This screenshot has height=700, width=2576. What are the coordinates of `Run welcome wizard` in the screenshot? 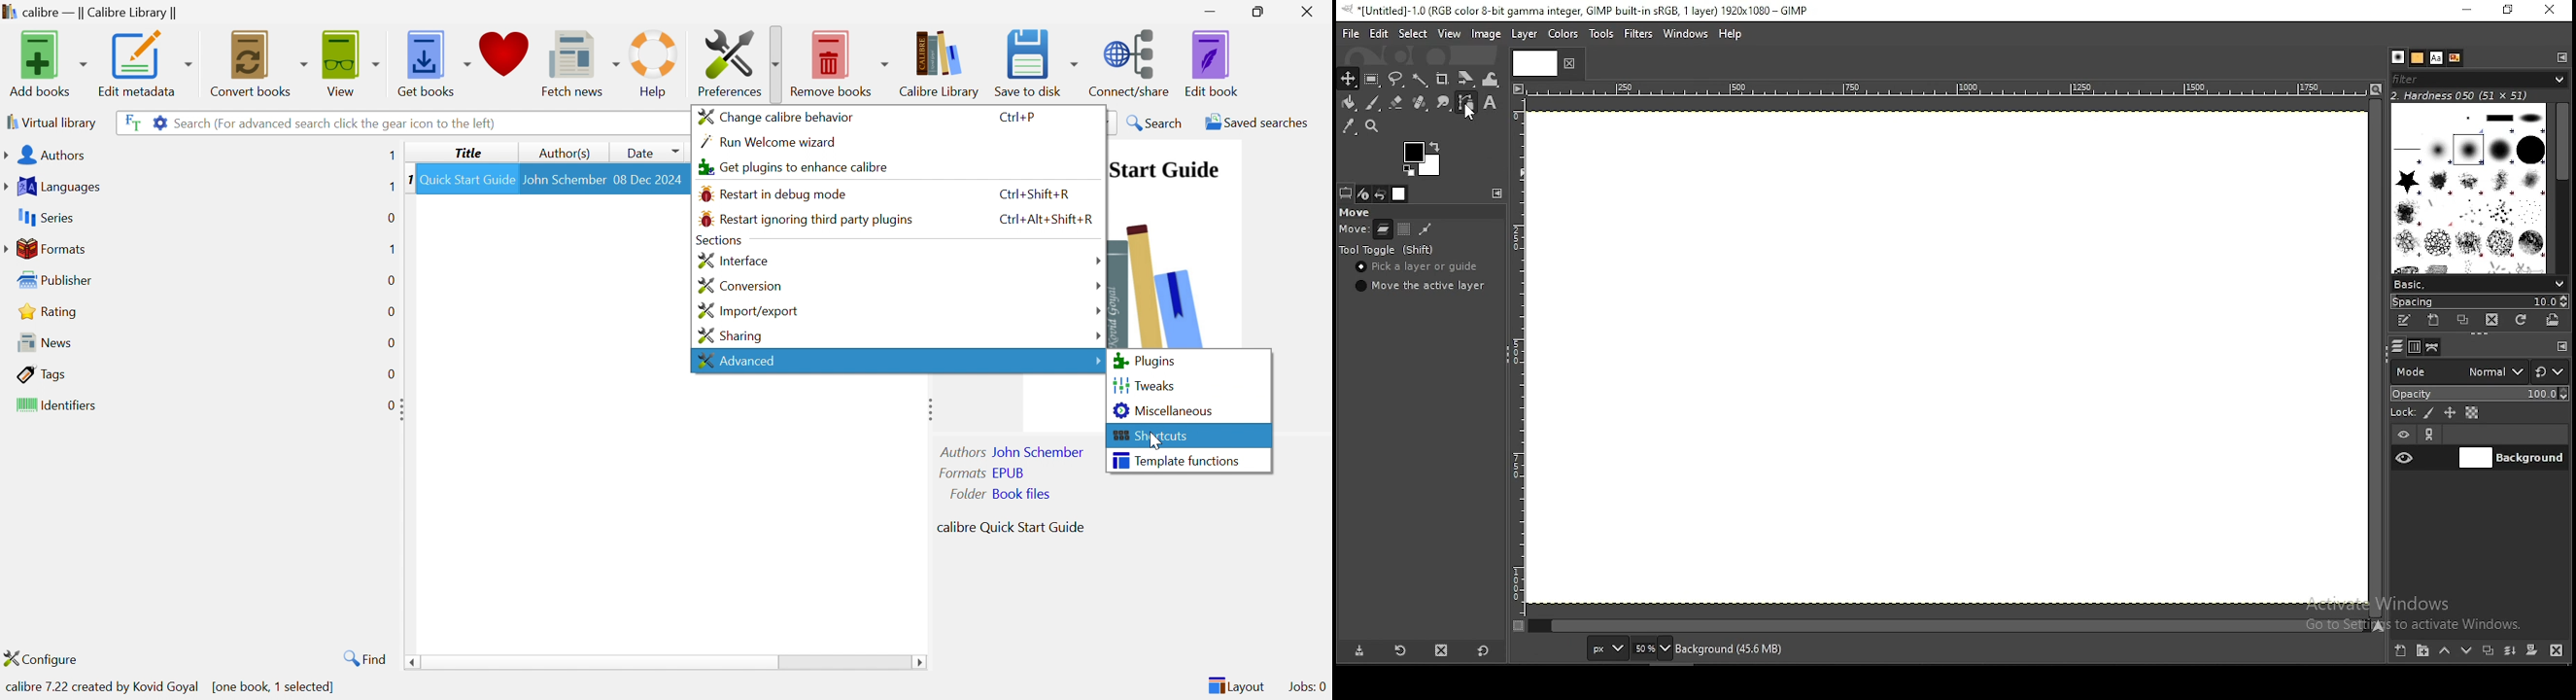 It's located at (769, 142).